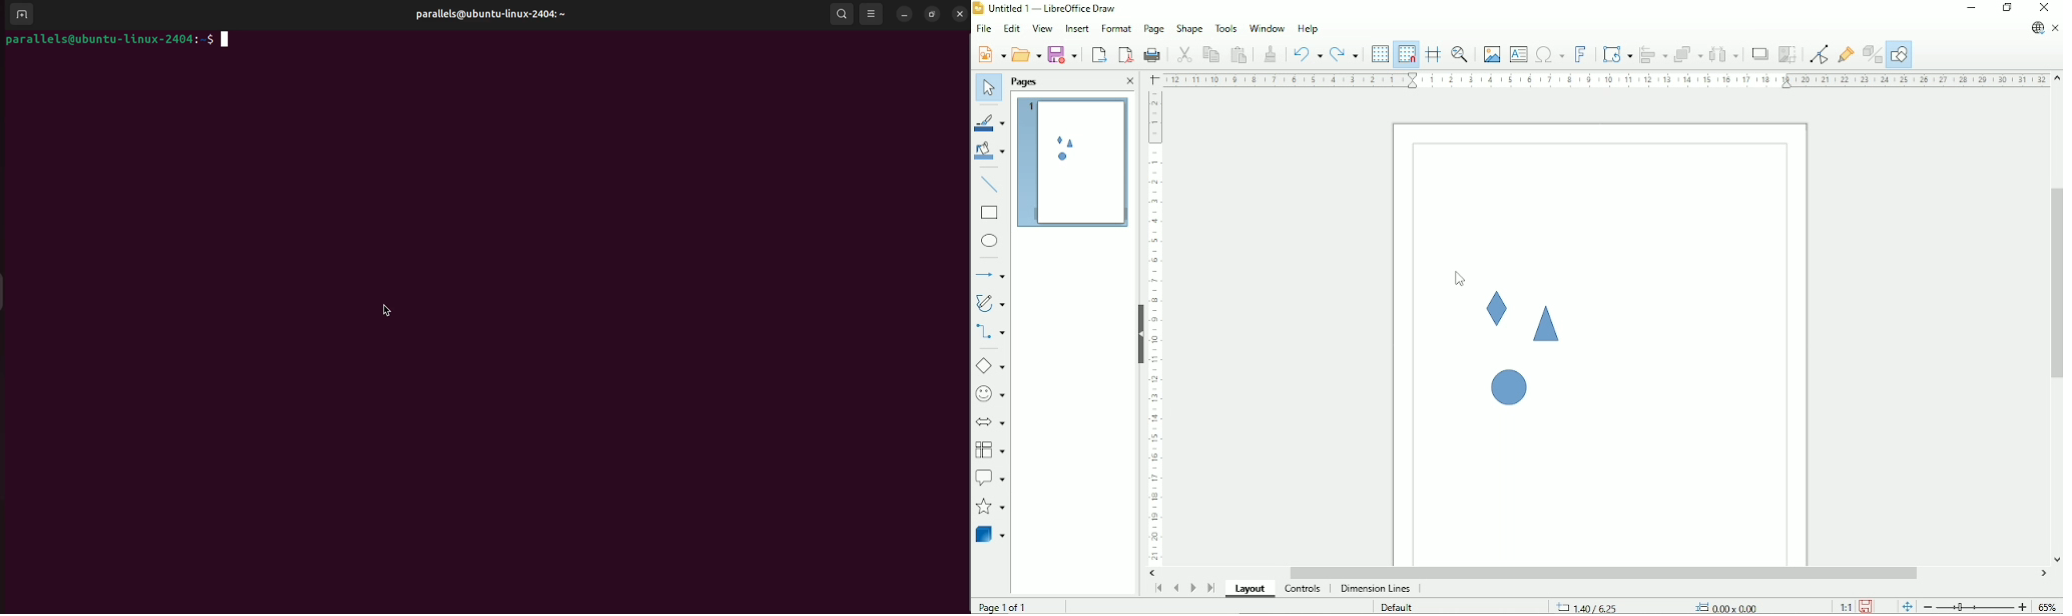  Describe the element at coordinates (1818, 54) in the screenshot. I see `Toggle point edit mode` at that location.